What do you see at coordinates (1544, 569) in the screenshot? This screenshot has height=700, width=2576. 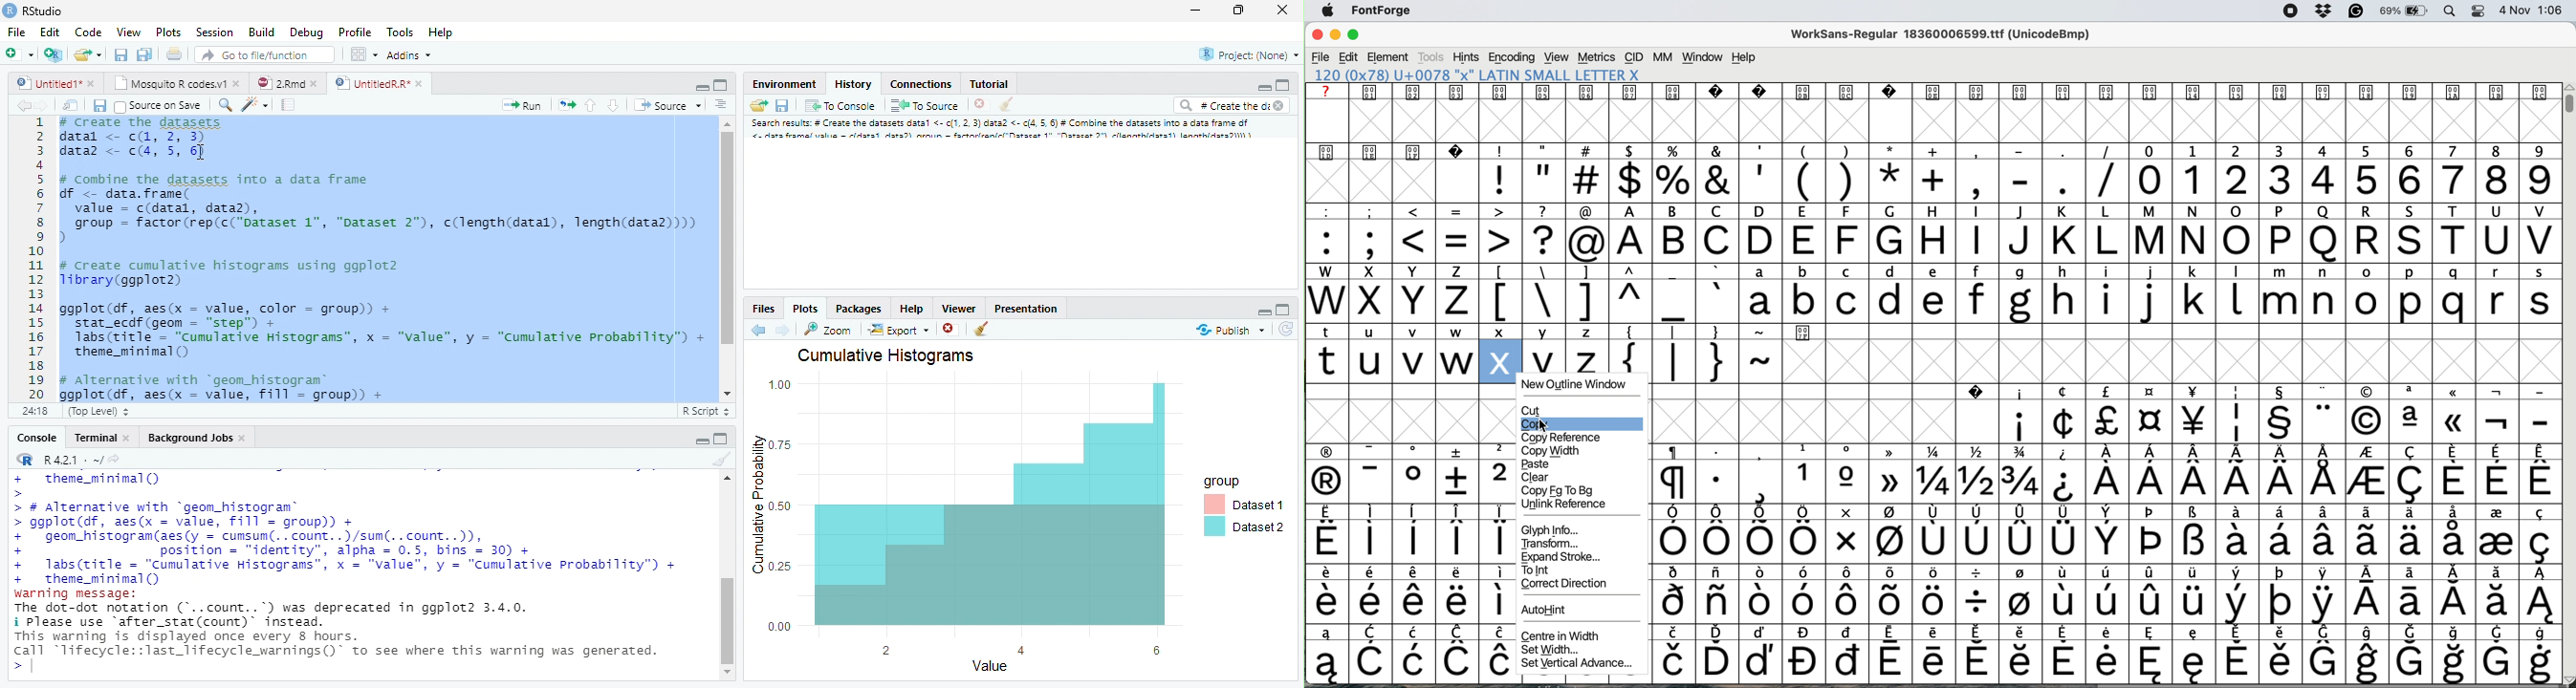 I see `to int` at bounding box center [1544, 569].